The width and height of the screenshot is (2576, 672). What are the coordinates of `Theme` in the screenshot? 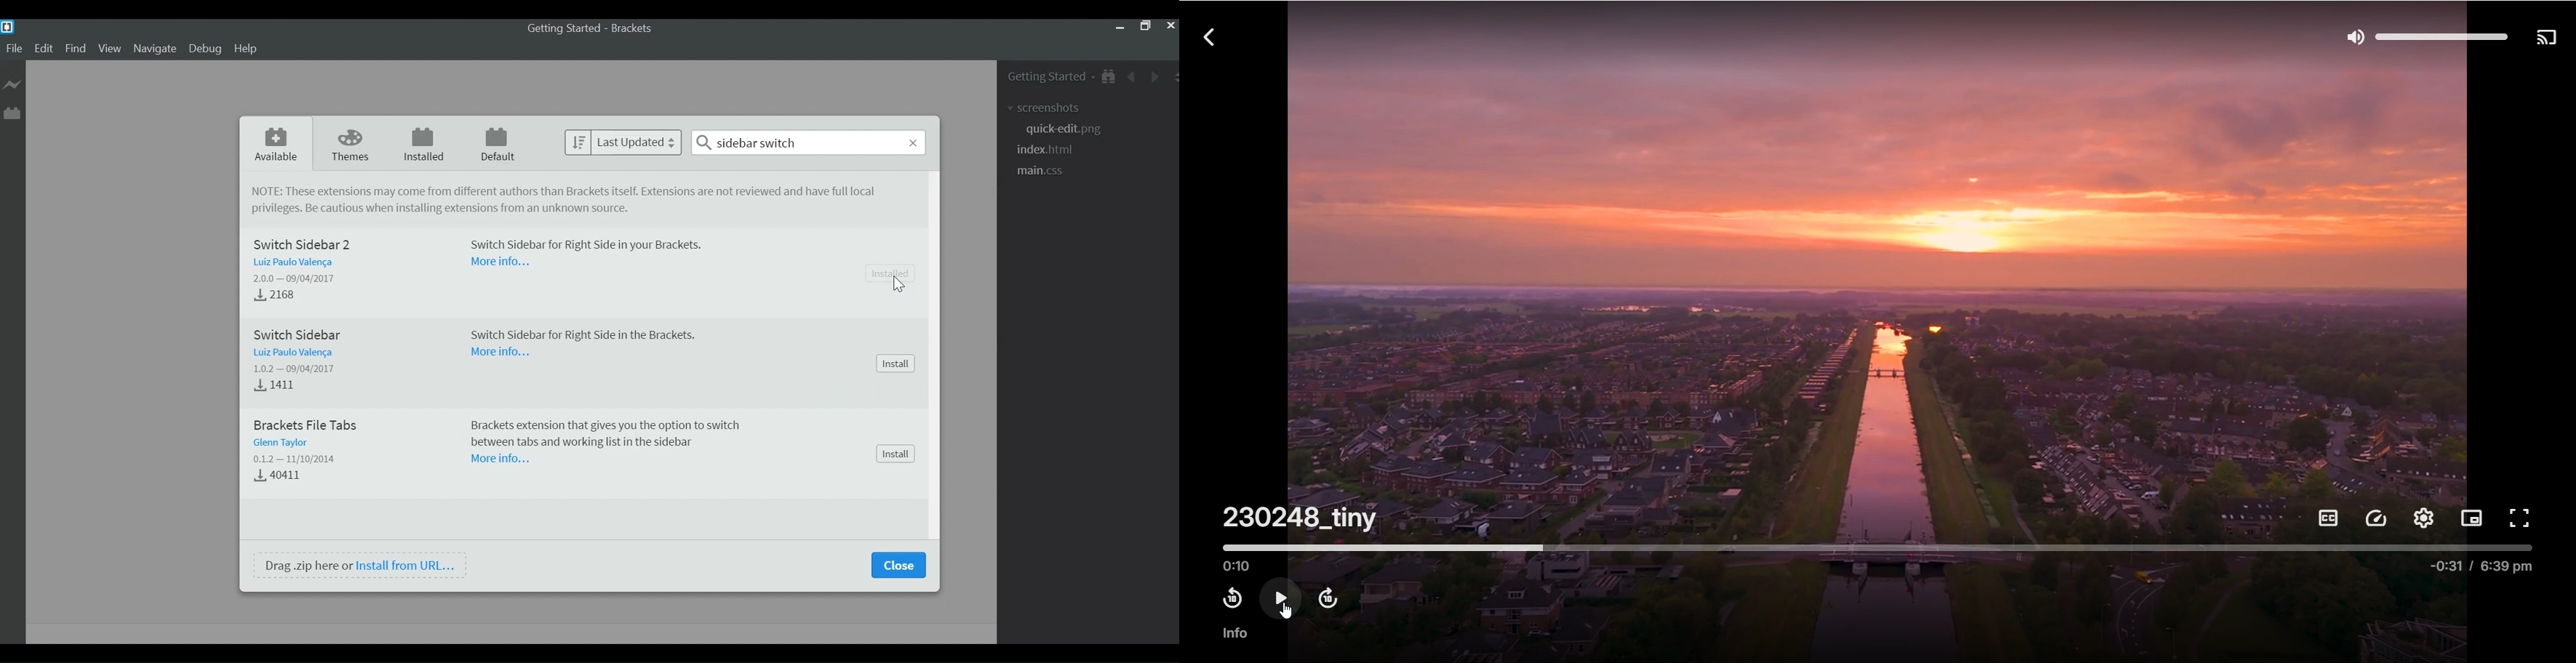 It's located at (353, 144).